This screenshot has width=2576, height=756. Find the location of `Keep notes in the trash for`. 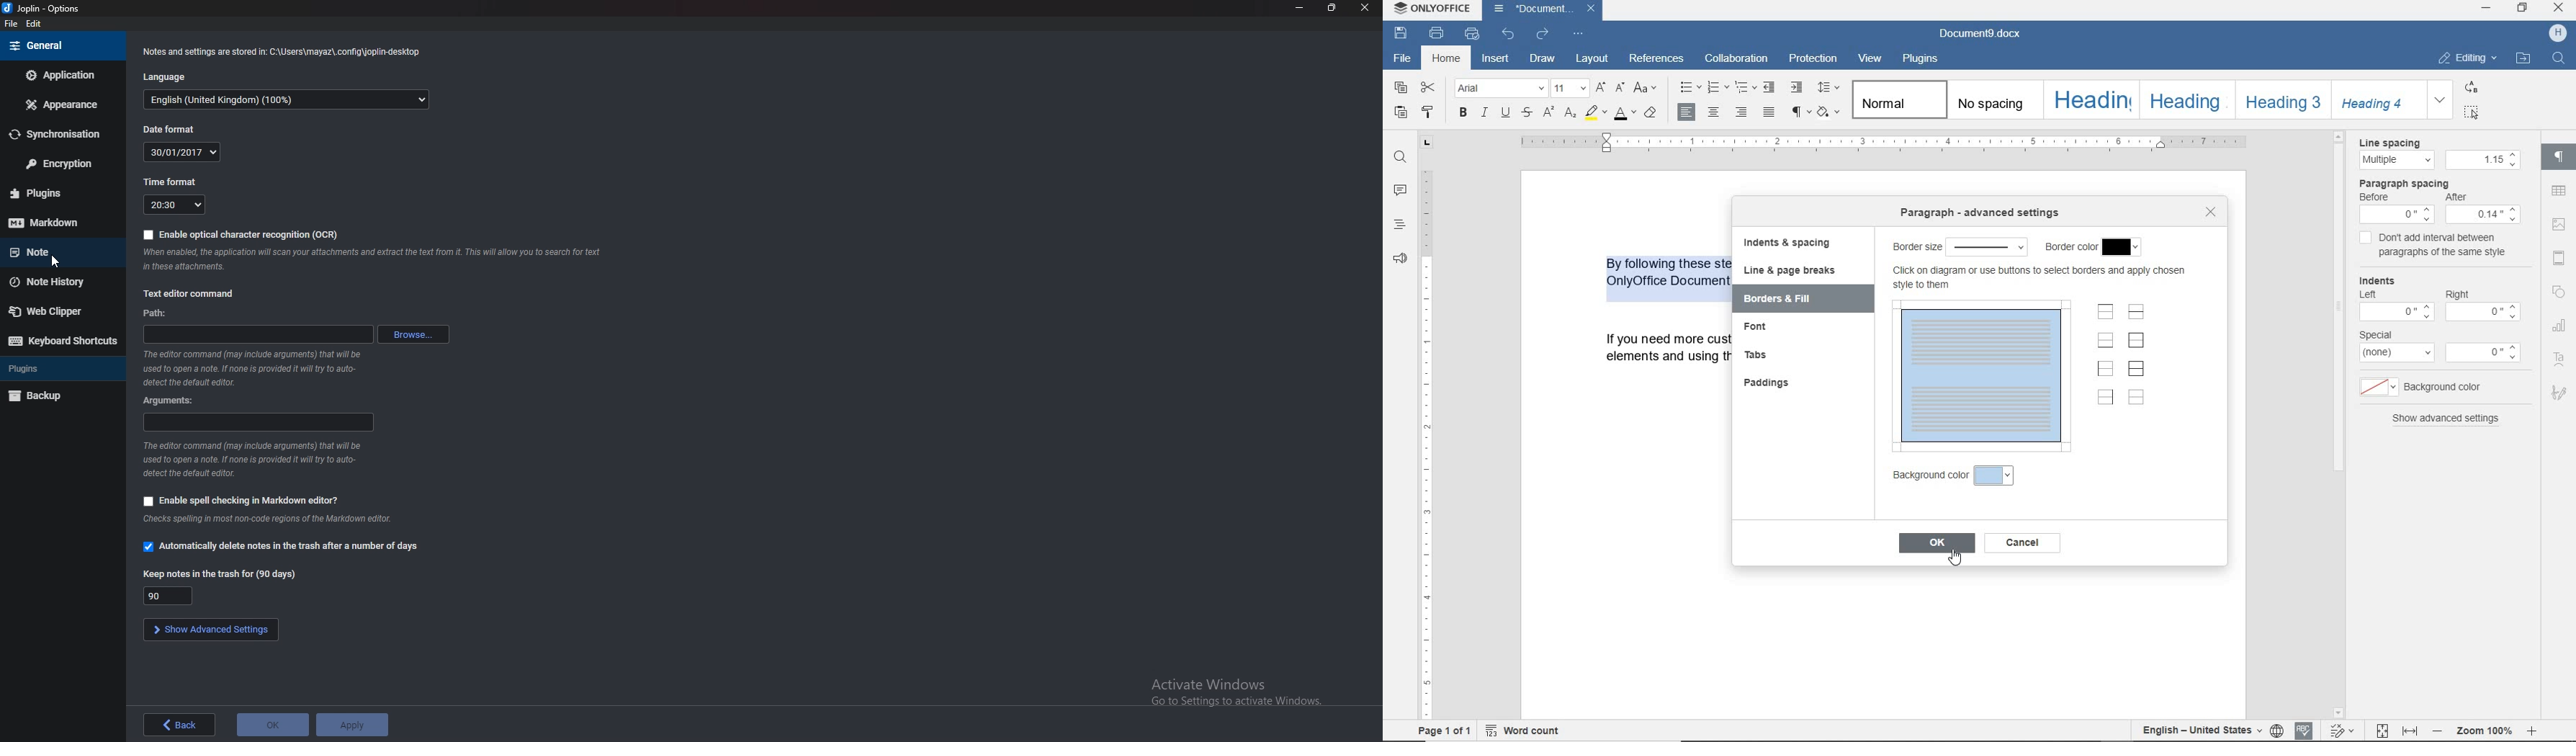

Keep notes in the trash for is located at coordinates (174, 594).